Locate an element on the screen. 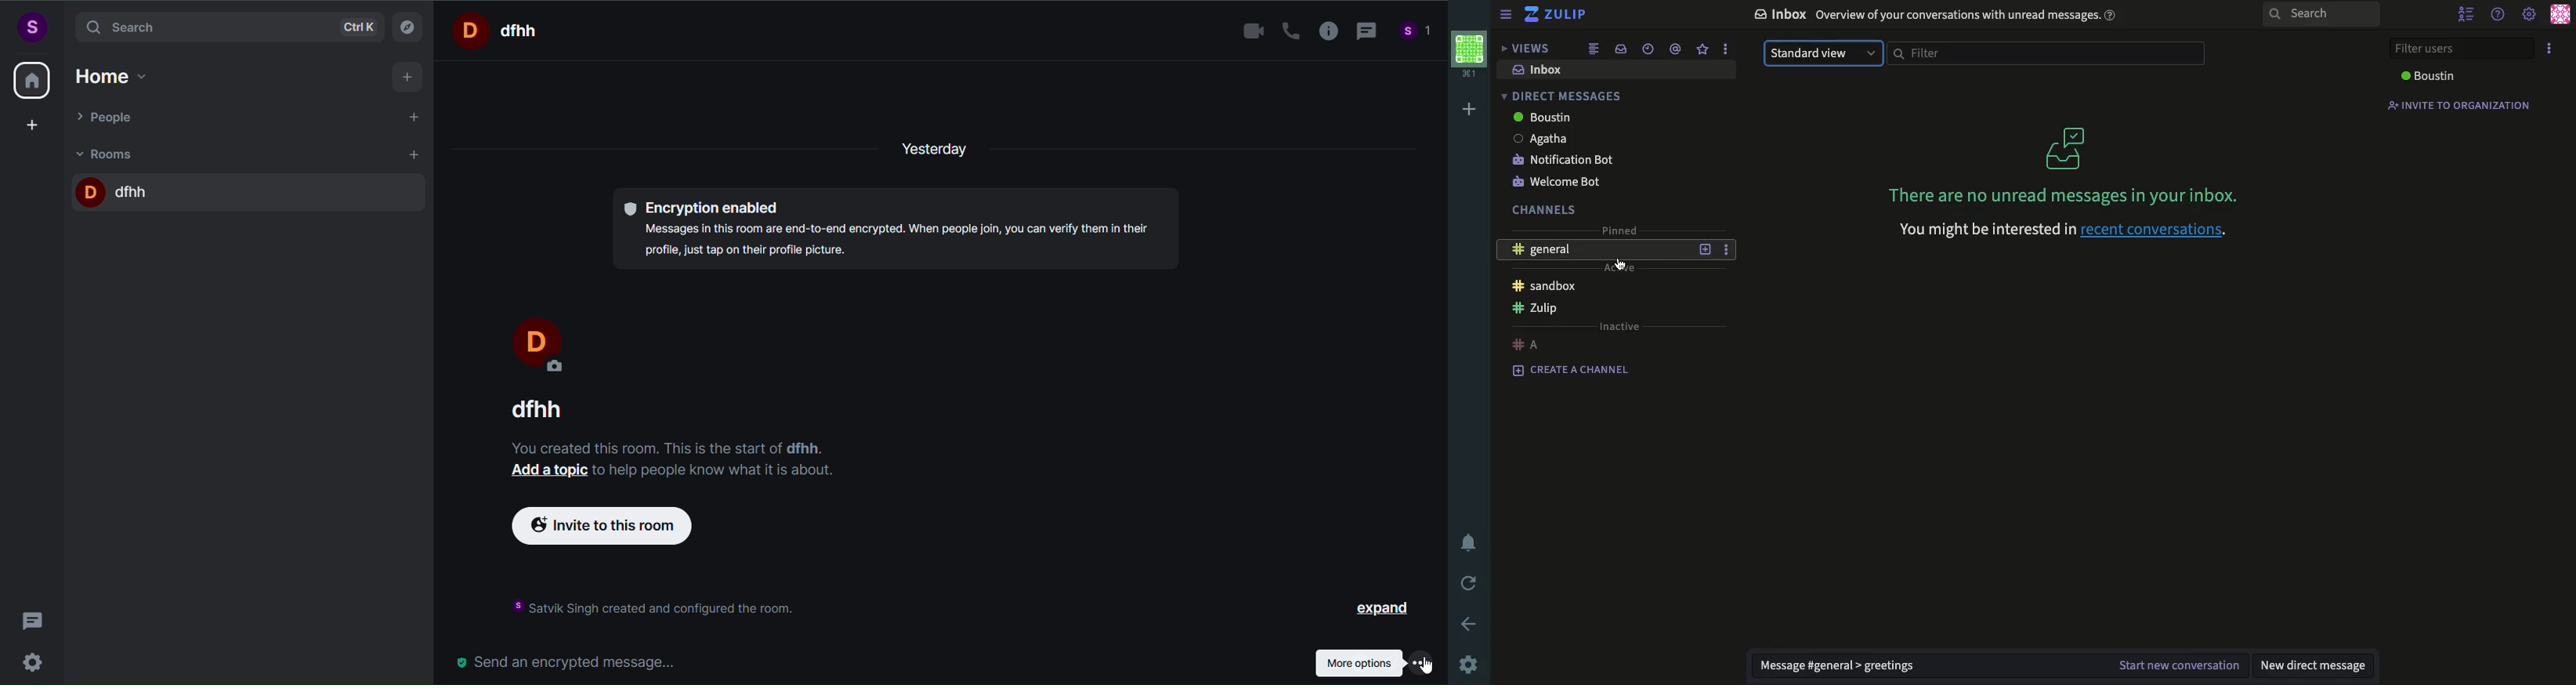  thread is located at coordinates (1363, 32).